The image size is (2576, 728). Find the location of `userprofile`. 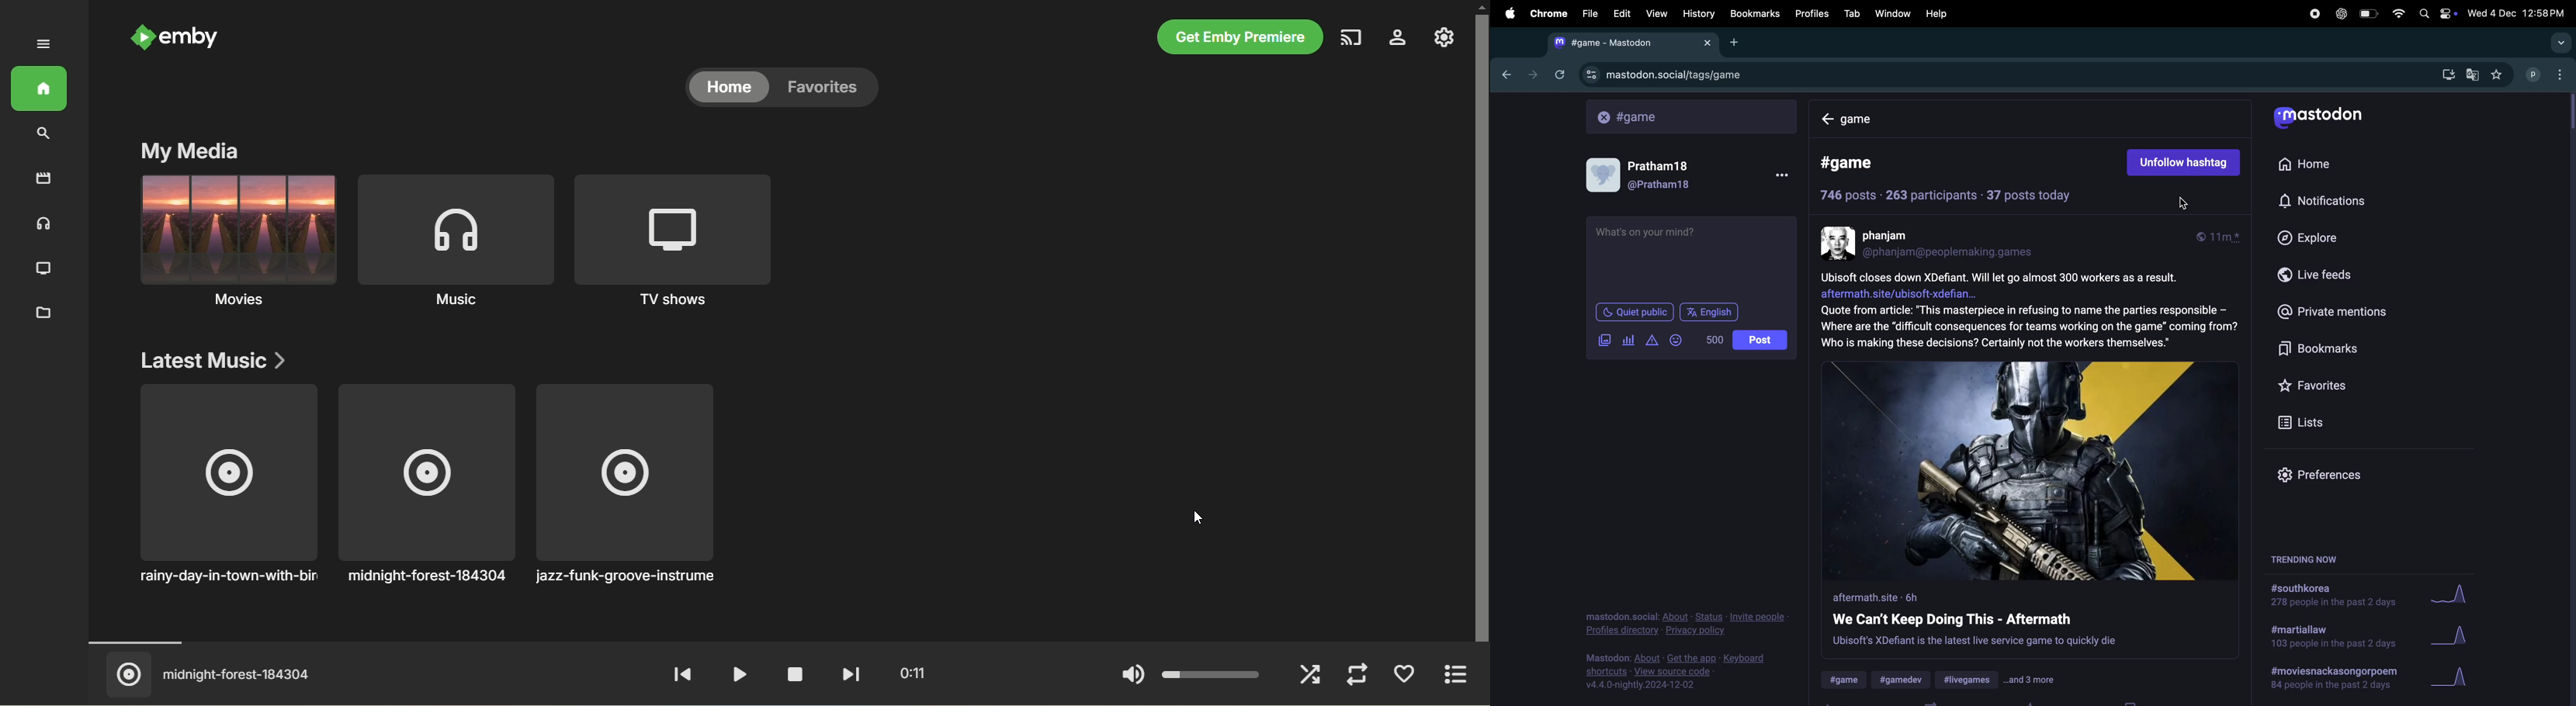

userprofile is located at coordinates (1649, 173).